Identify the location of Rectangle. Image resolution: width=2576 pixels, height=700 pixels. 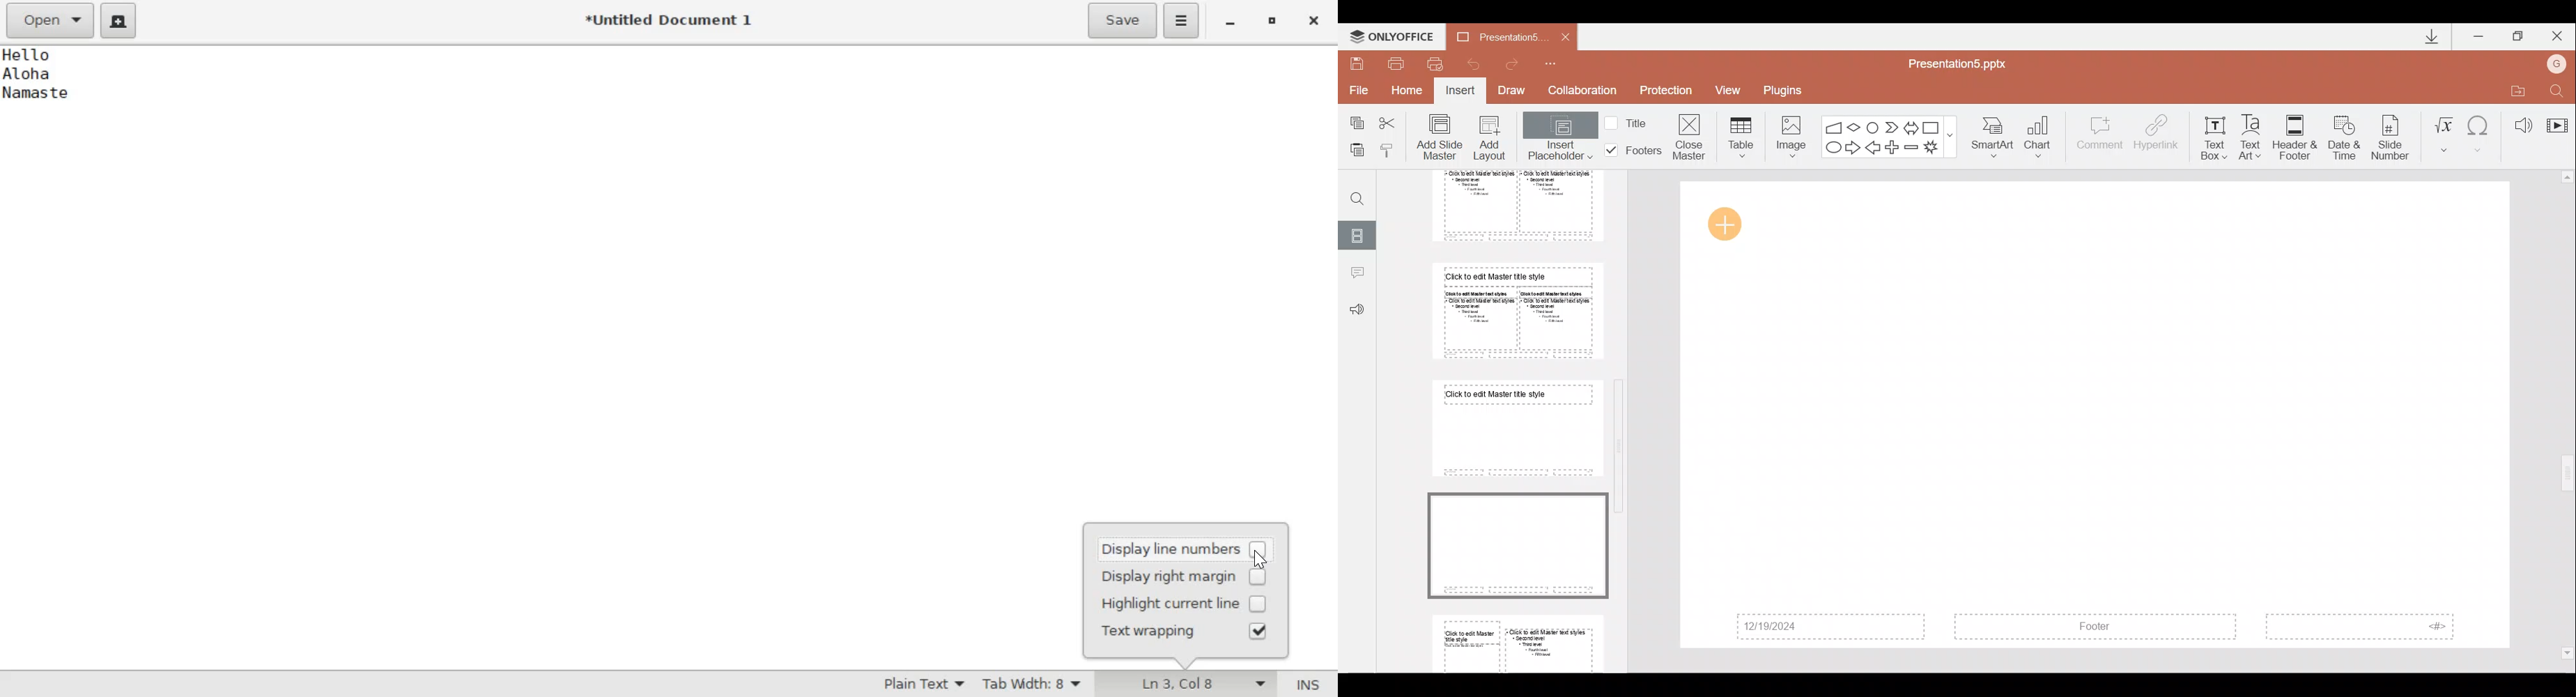
(1933, 126).